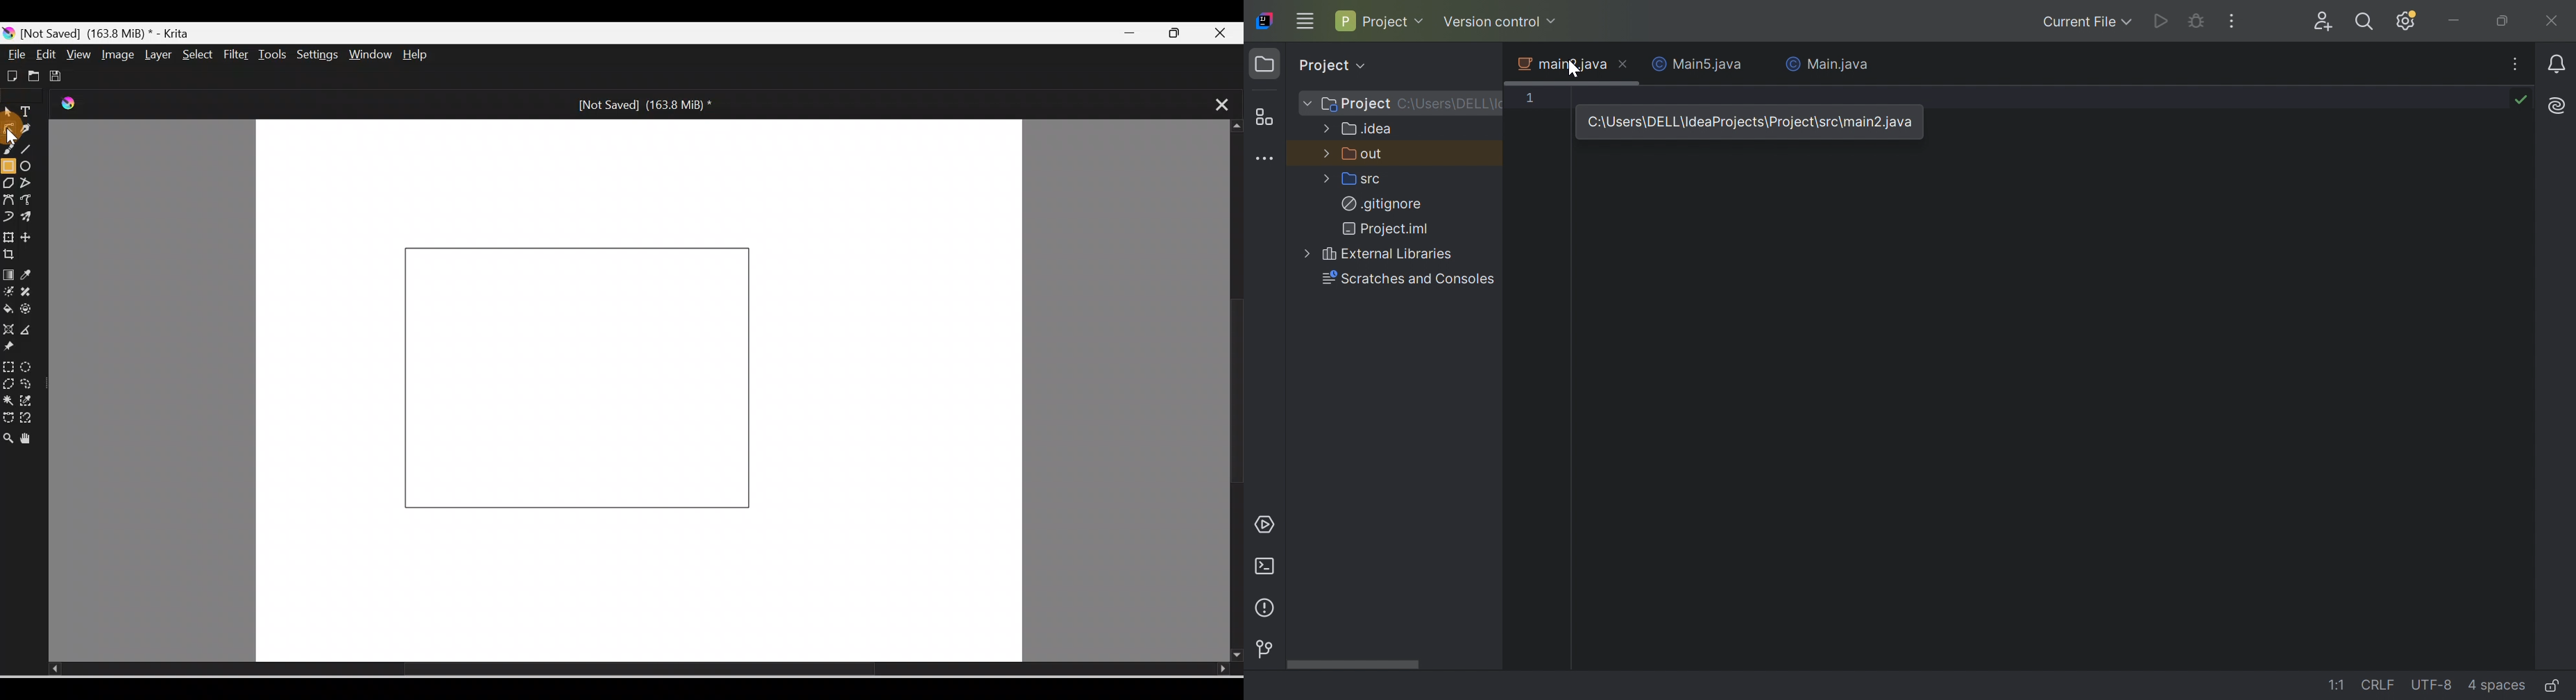 This screenshot has width=2576, height=700. I want to click on Edit, so click(47, 54).